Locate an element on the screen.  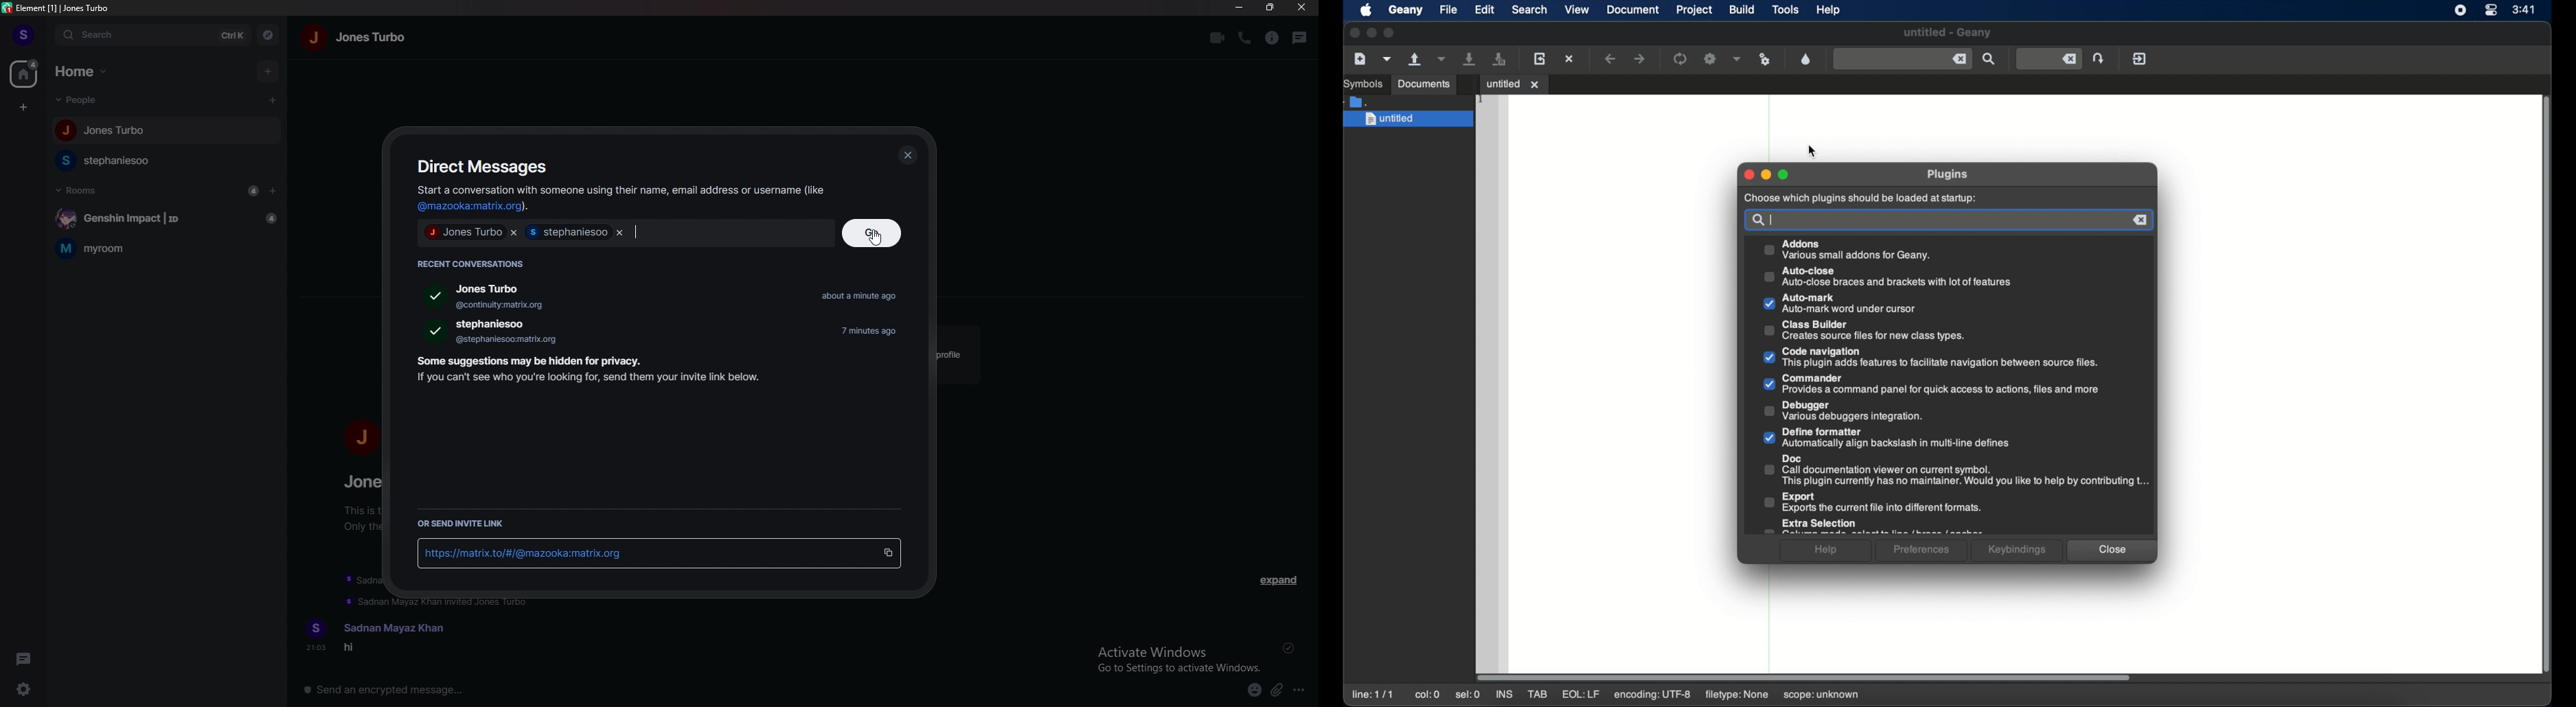
scope: unknown is located at coordinates (1822, 695).